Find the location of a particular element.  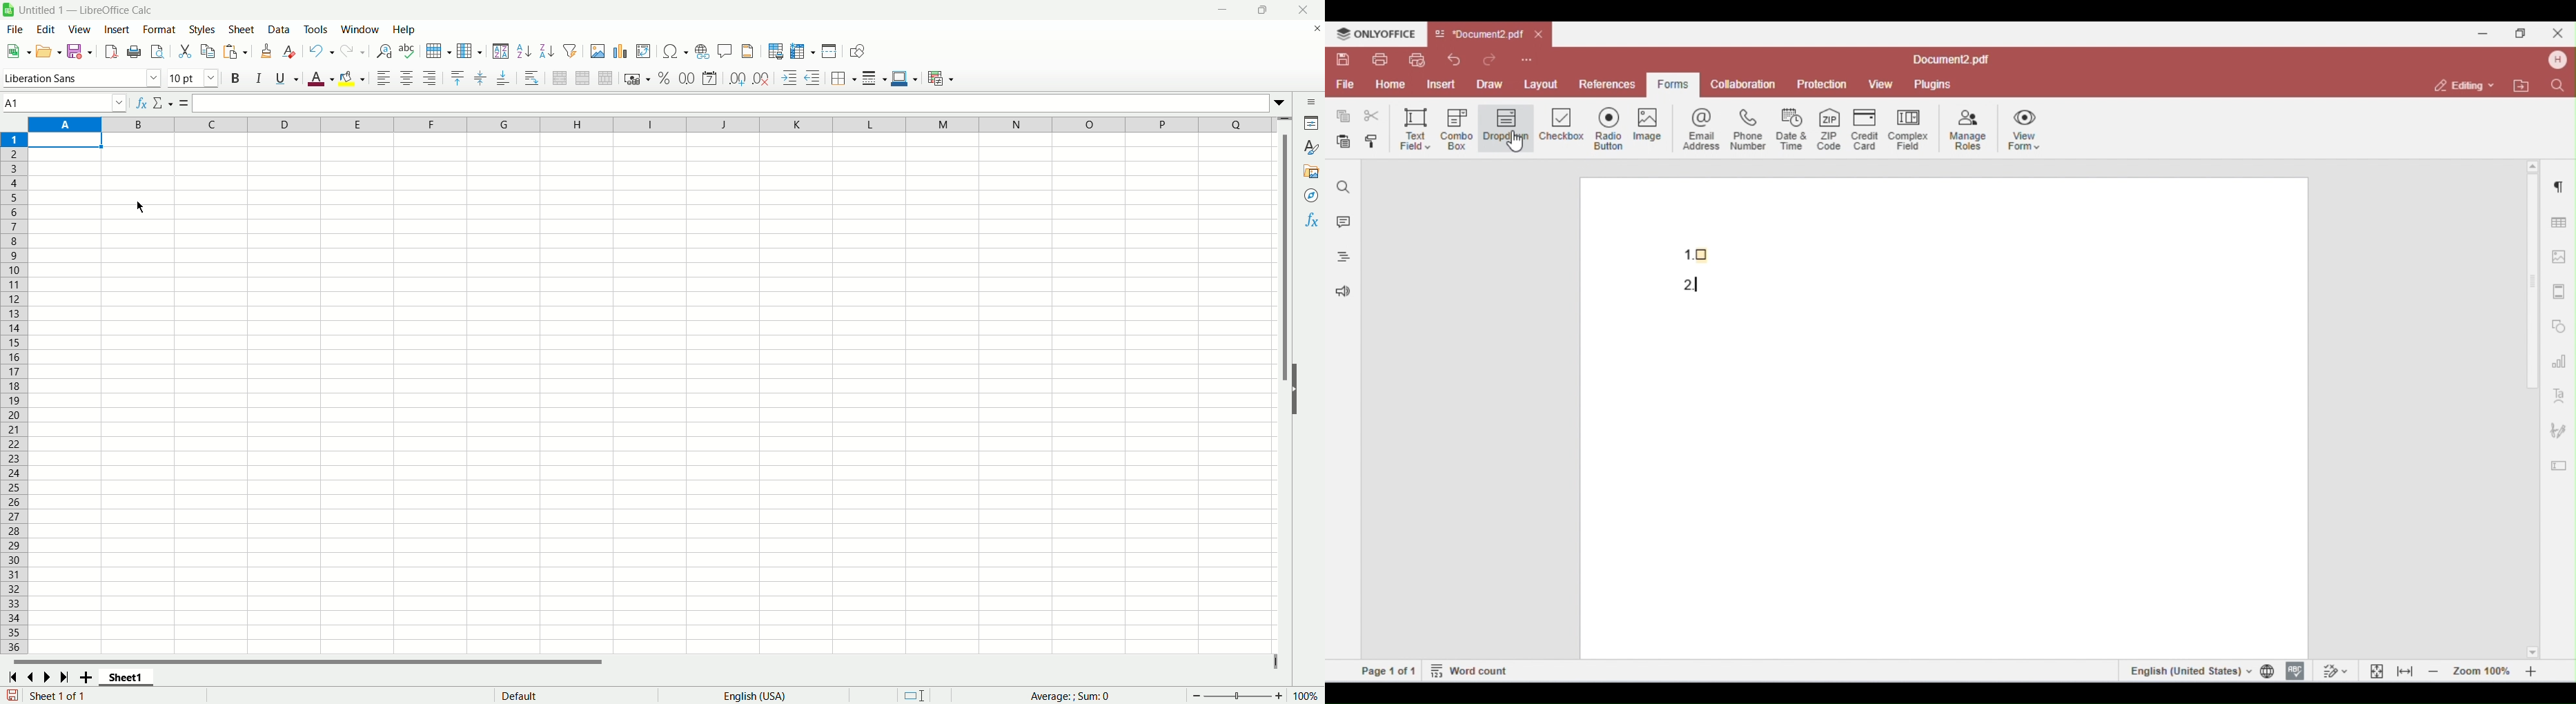

minimize is located at coordinates (1227, 10).